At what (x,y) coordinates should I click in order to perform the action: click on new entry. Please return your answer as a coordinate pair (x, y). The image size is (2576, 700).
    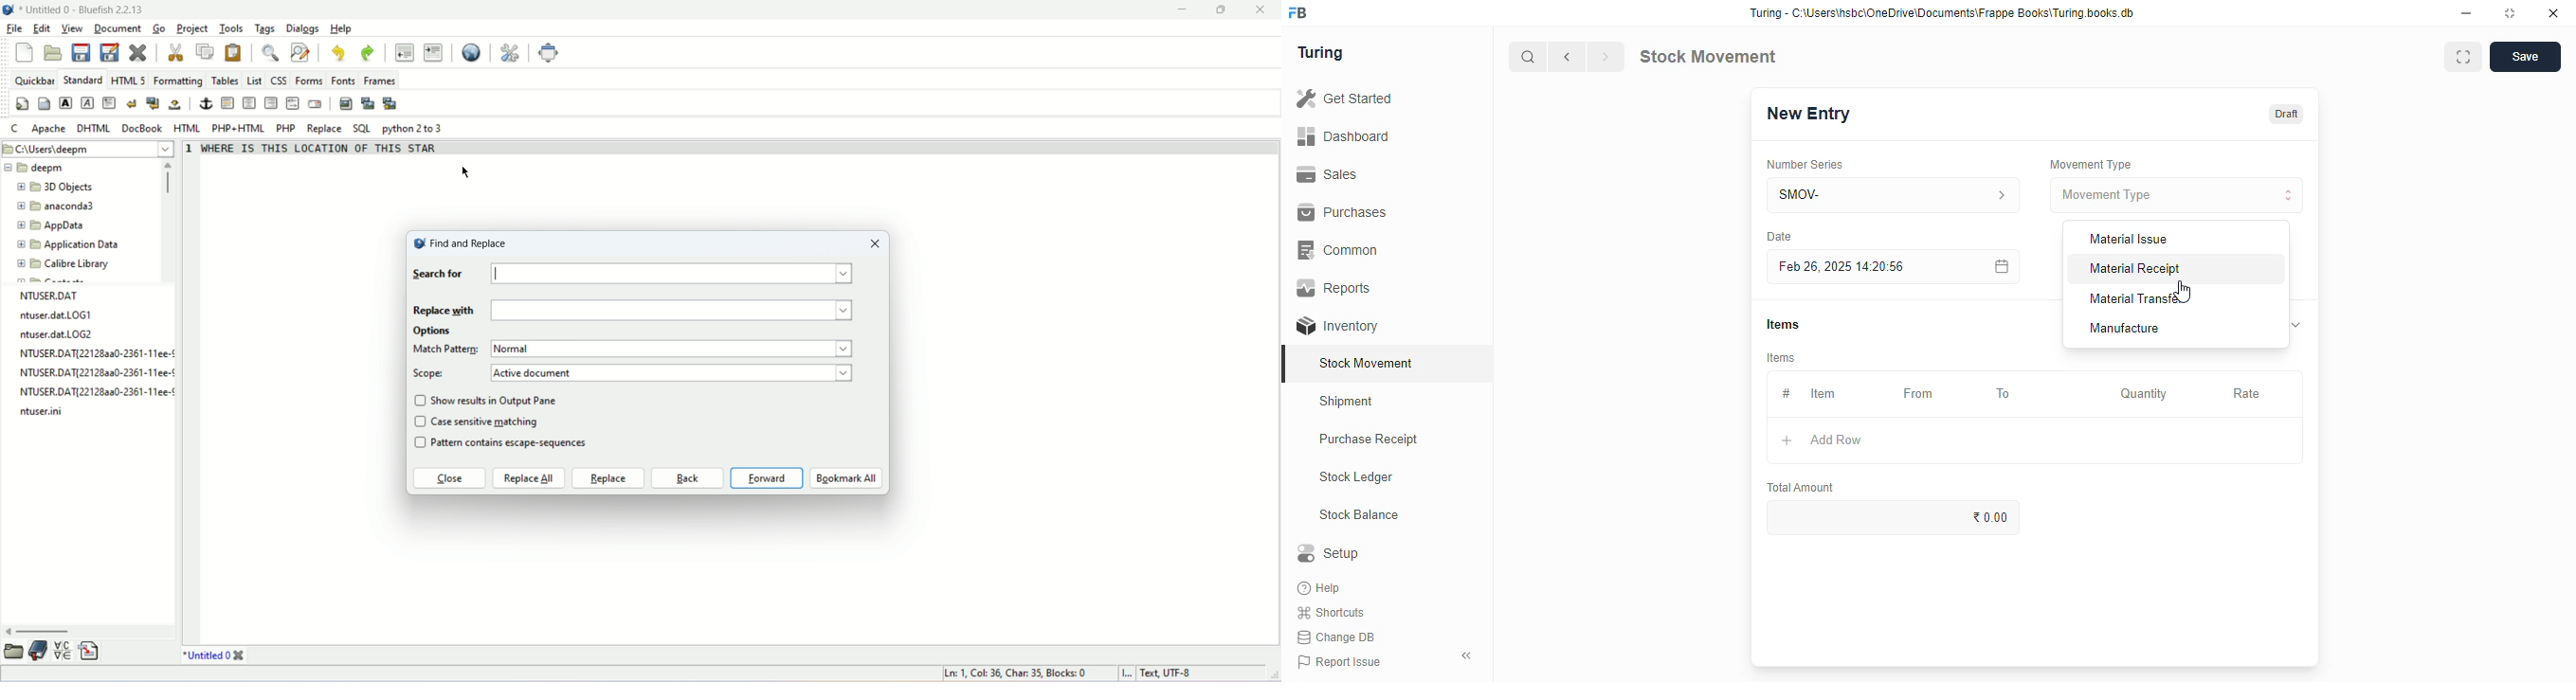
    Looking at the image, I should click on (1807, 114).